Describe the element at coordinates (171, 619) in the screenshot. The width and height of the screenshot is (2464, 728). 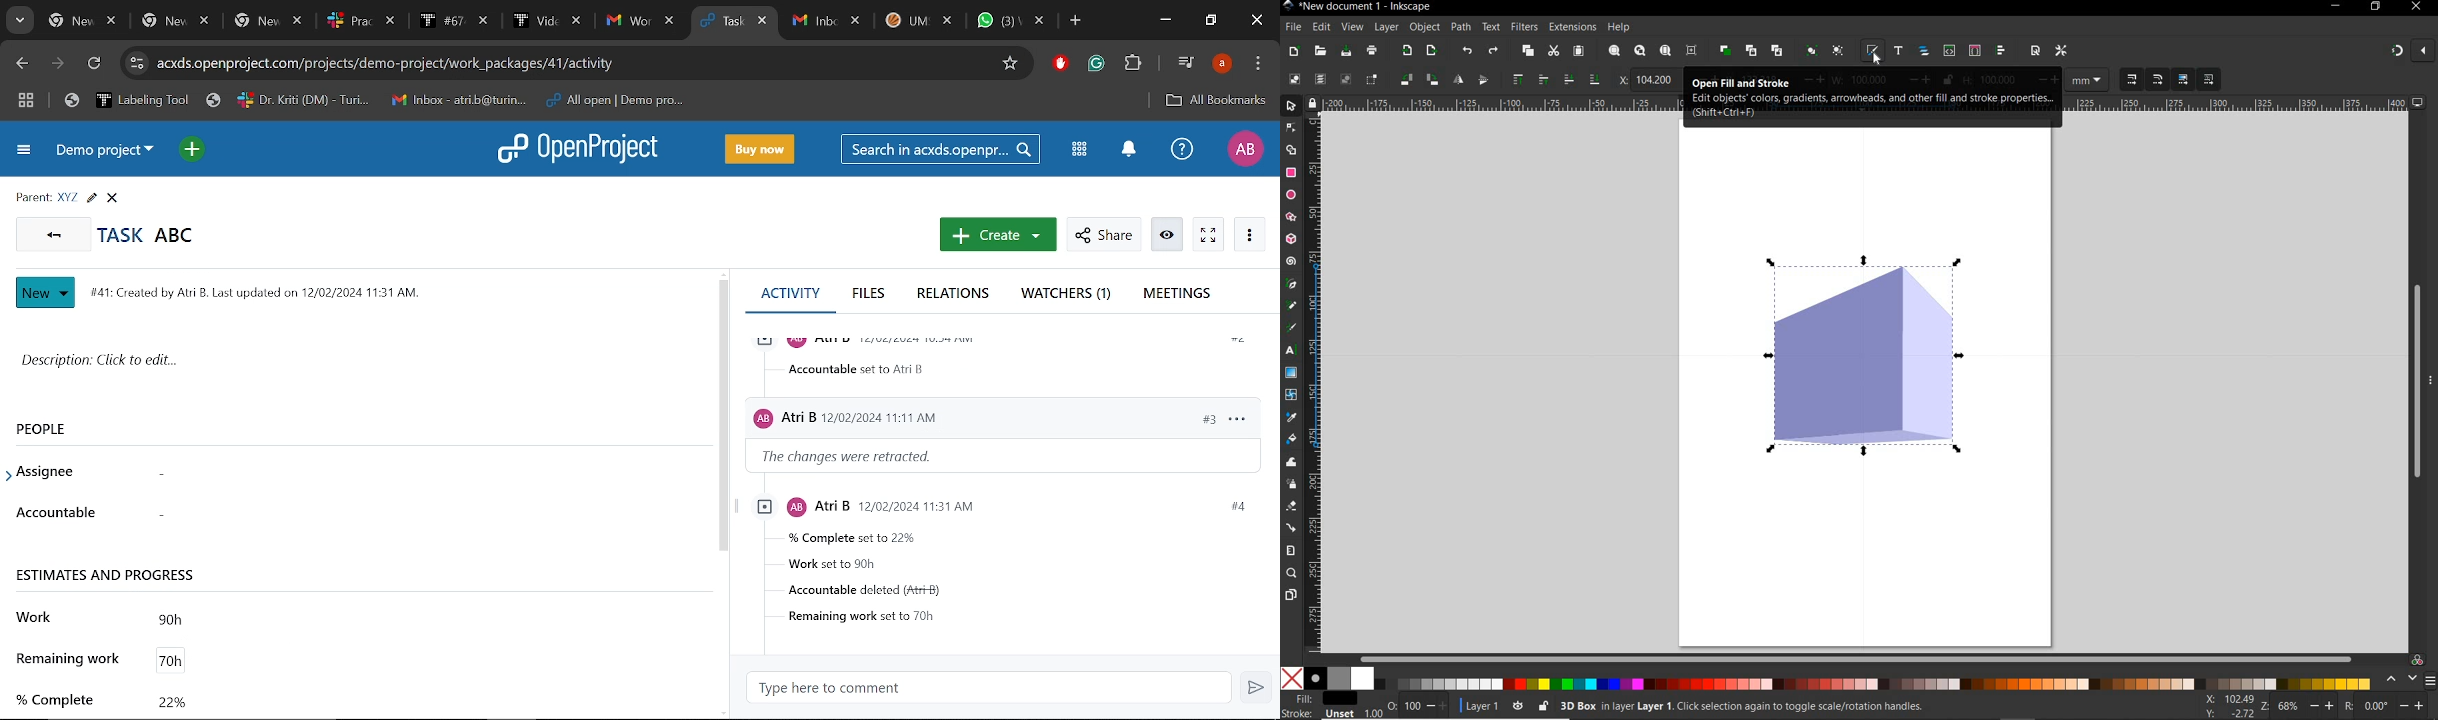
I see `Total work` at that location.